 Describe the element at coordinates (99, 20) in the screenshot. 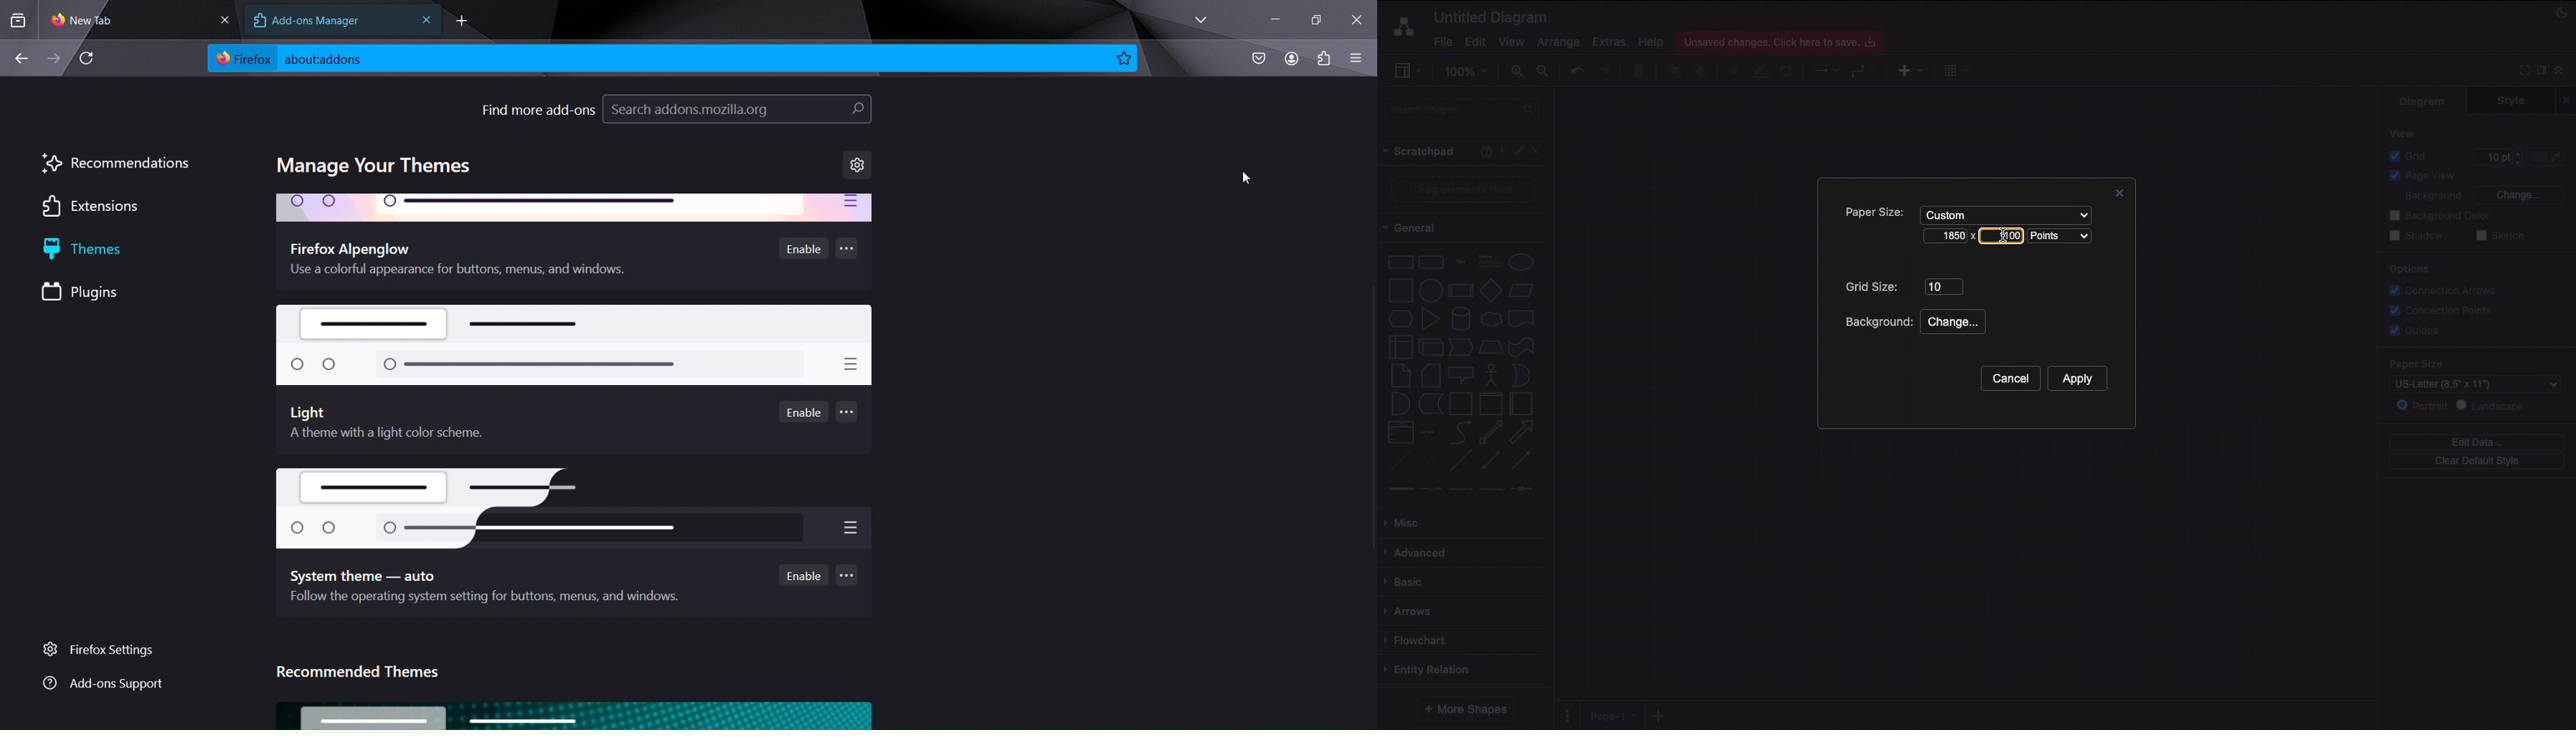

I see `current tab` at that location.